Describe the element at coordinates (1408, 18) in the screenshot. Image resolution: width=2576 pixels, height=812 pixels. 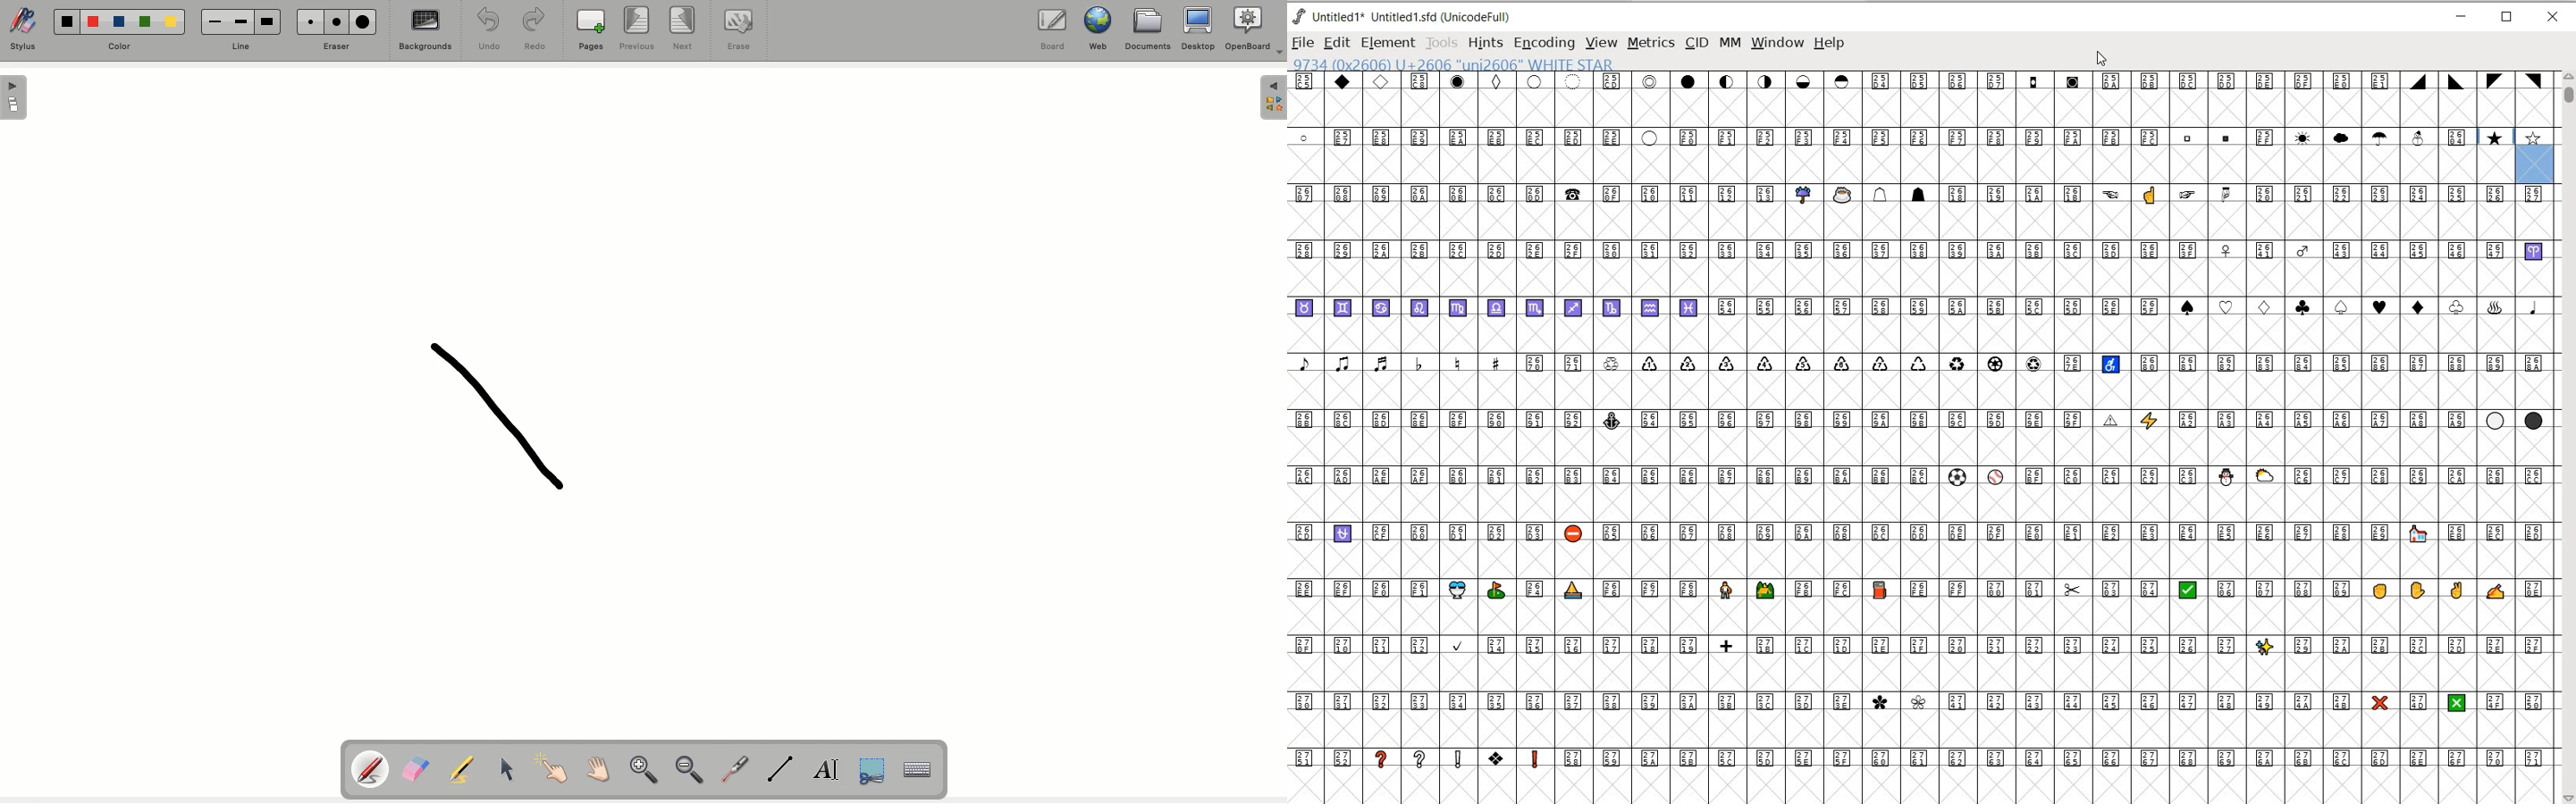
I see `Untitled 1* Untitled 1.sfd (UnicodeFull)` at that location.